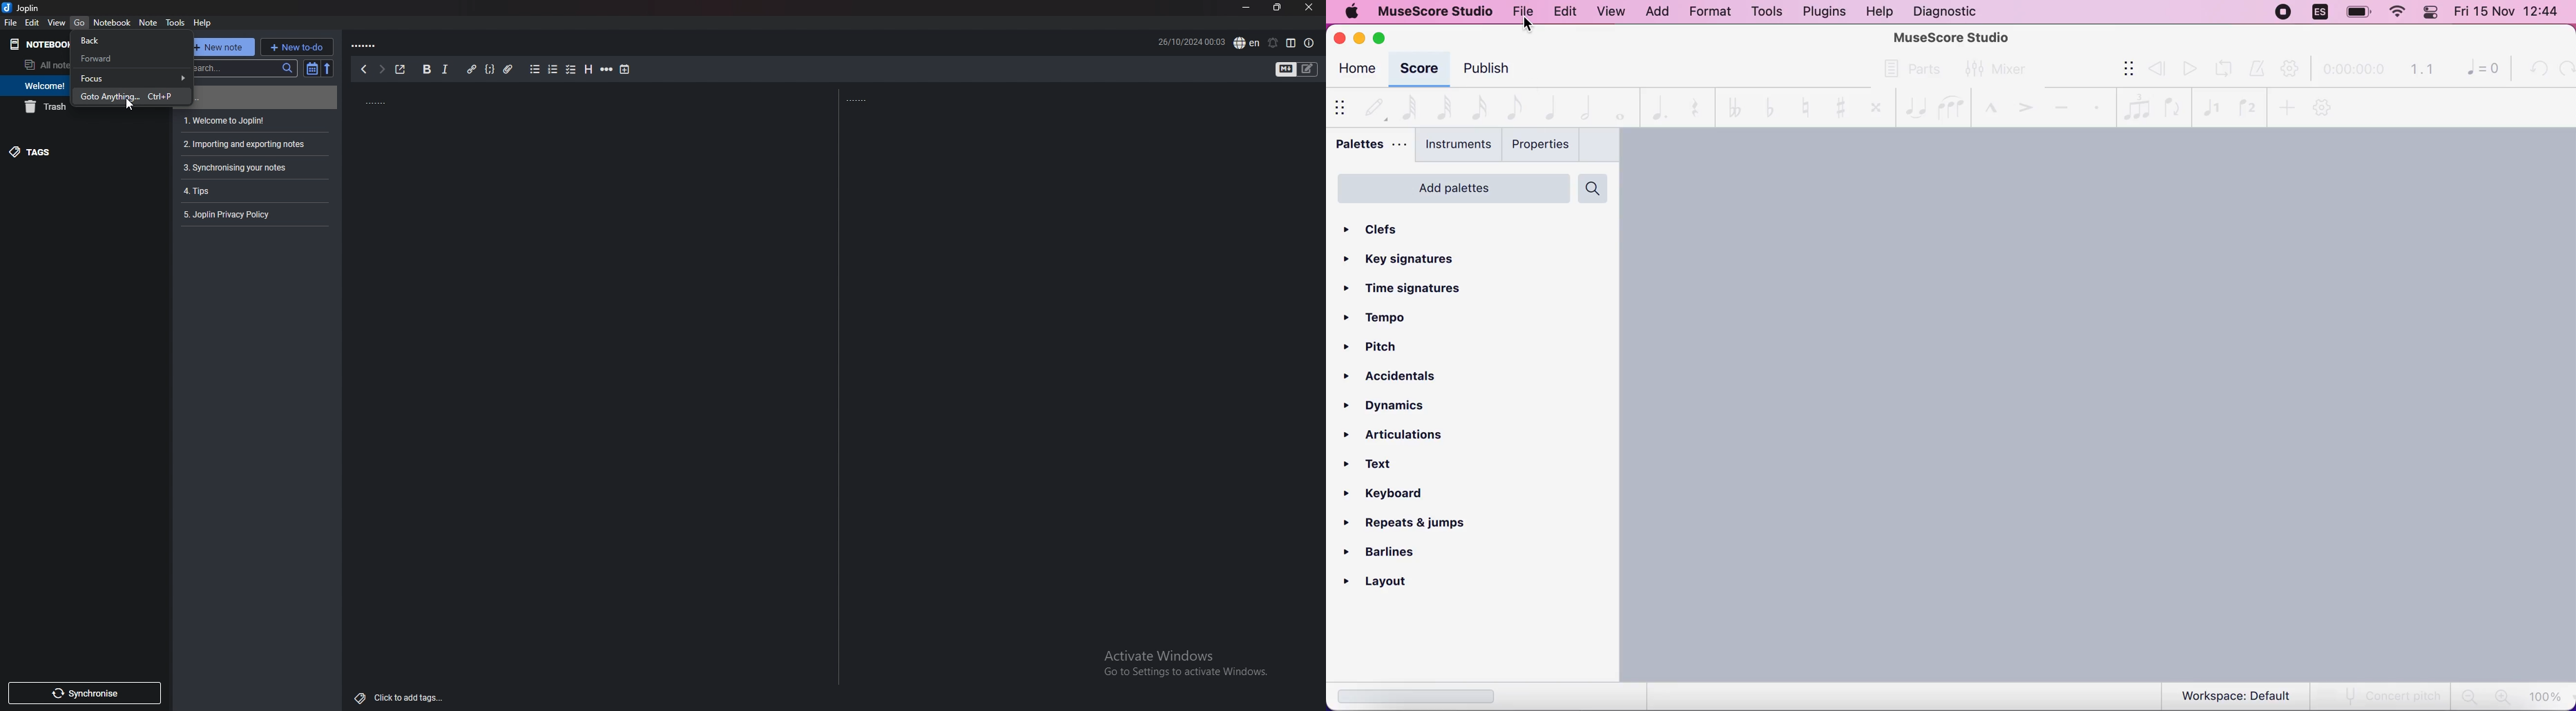  Describe the element at coordinates (57, 22) in the screenshot. I see `view` at that location.